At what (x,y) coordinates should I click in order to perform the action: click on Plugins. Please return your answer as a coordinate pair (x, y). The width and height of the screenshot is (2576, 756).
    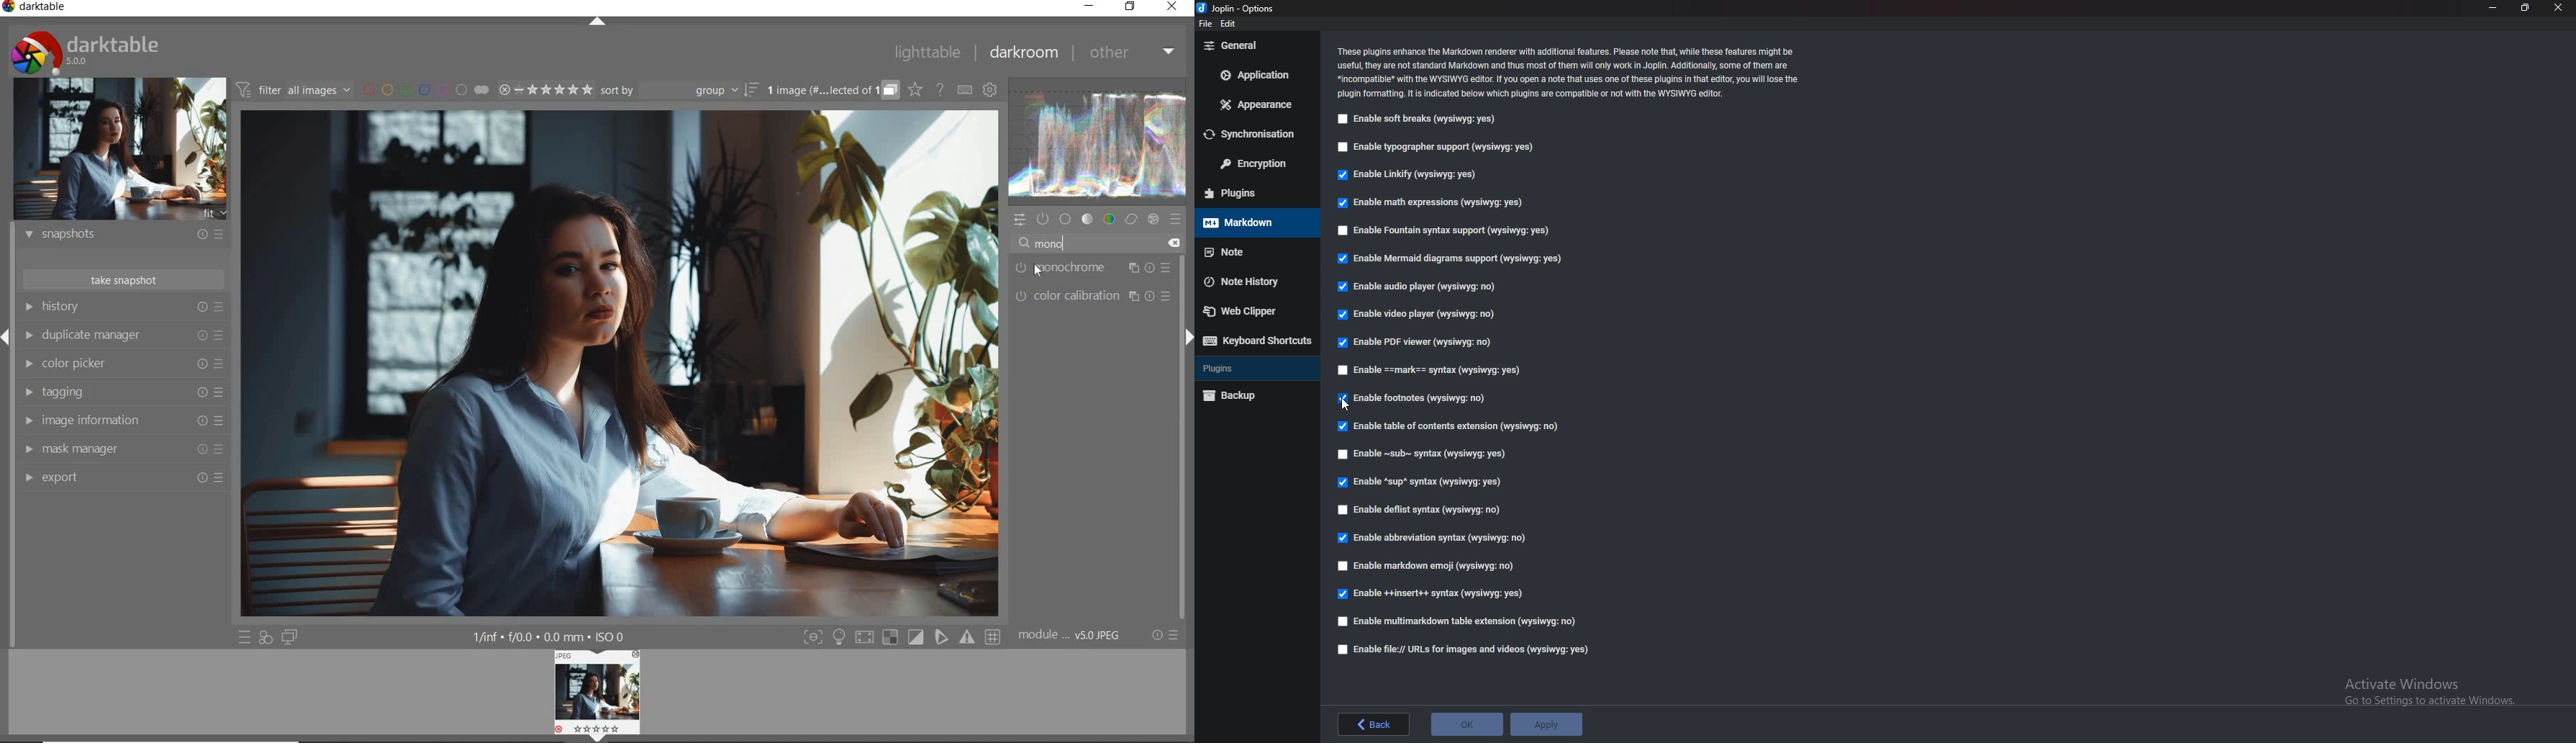
    Looking at the image, I should click on (1248, 193).